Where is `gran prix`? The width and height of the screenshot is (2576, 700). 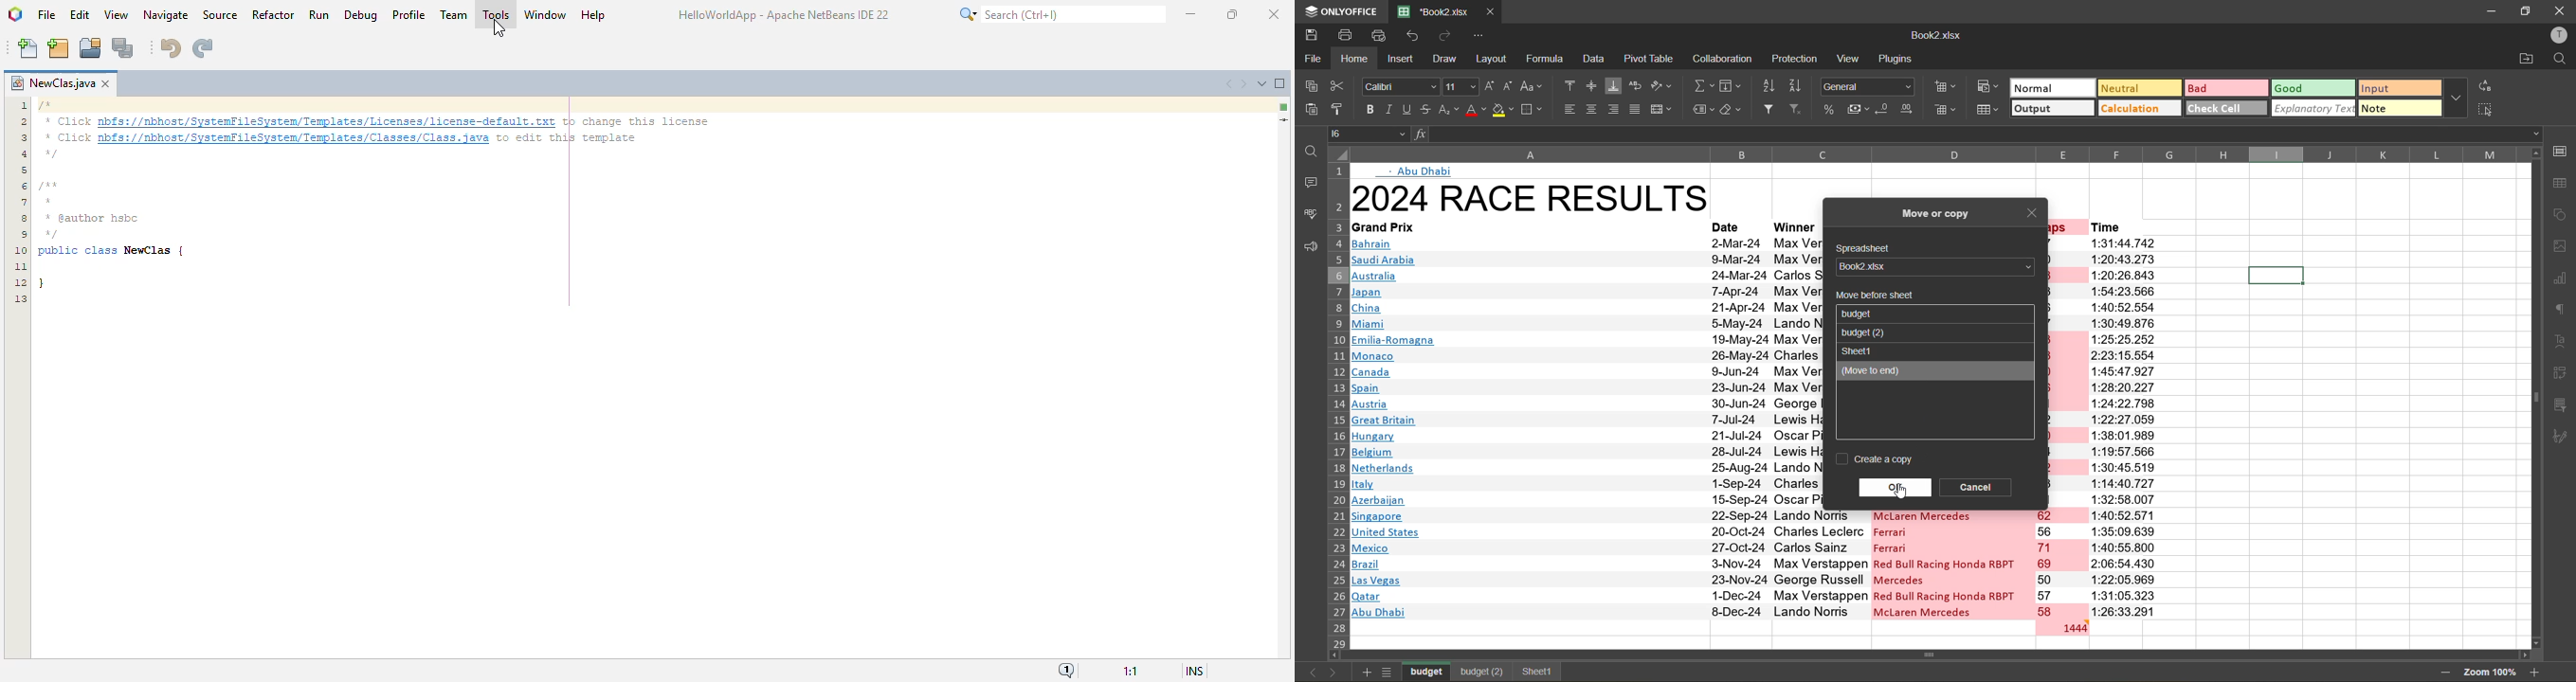
gran prix is located at coordinates (1528, 427).